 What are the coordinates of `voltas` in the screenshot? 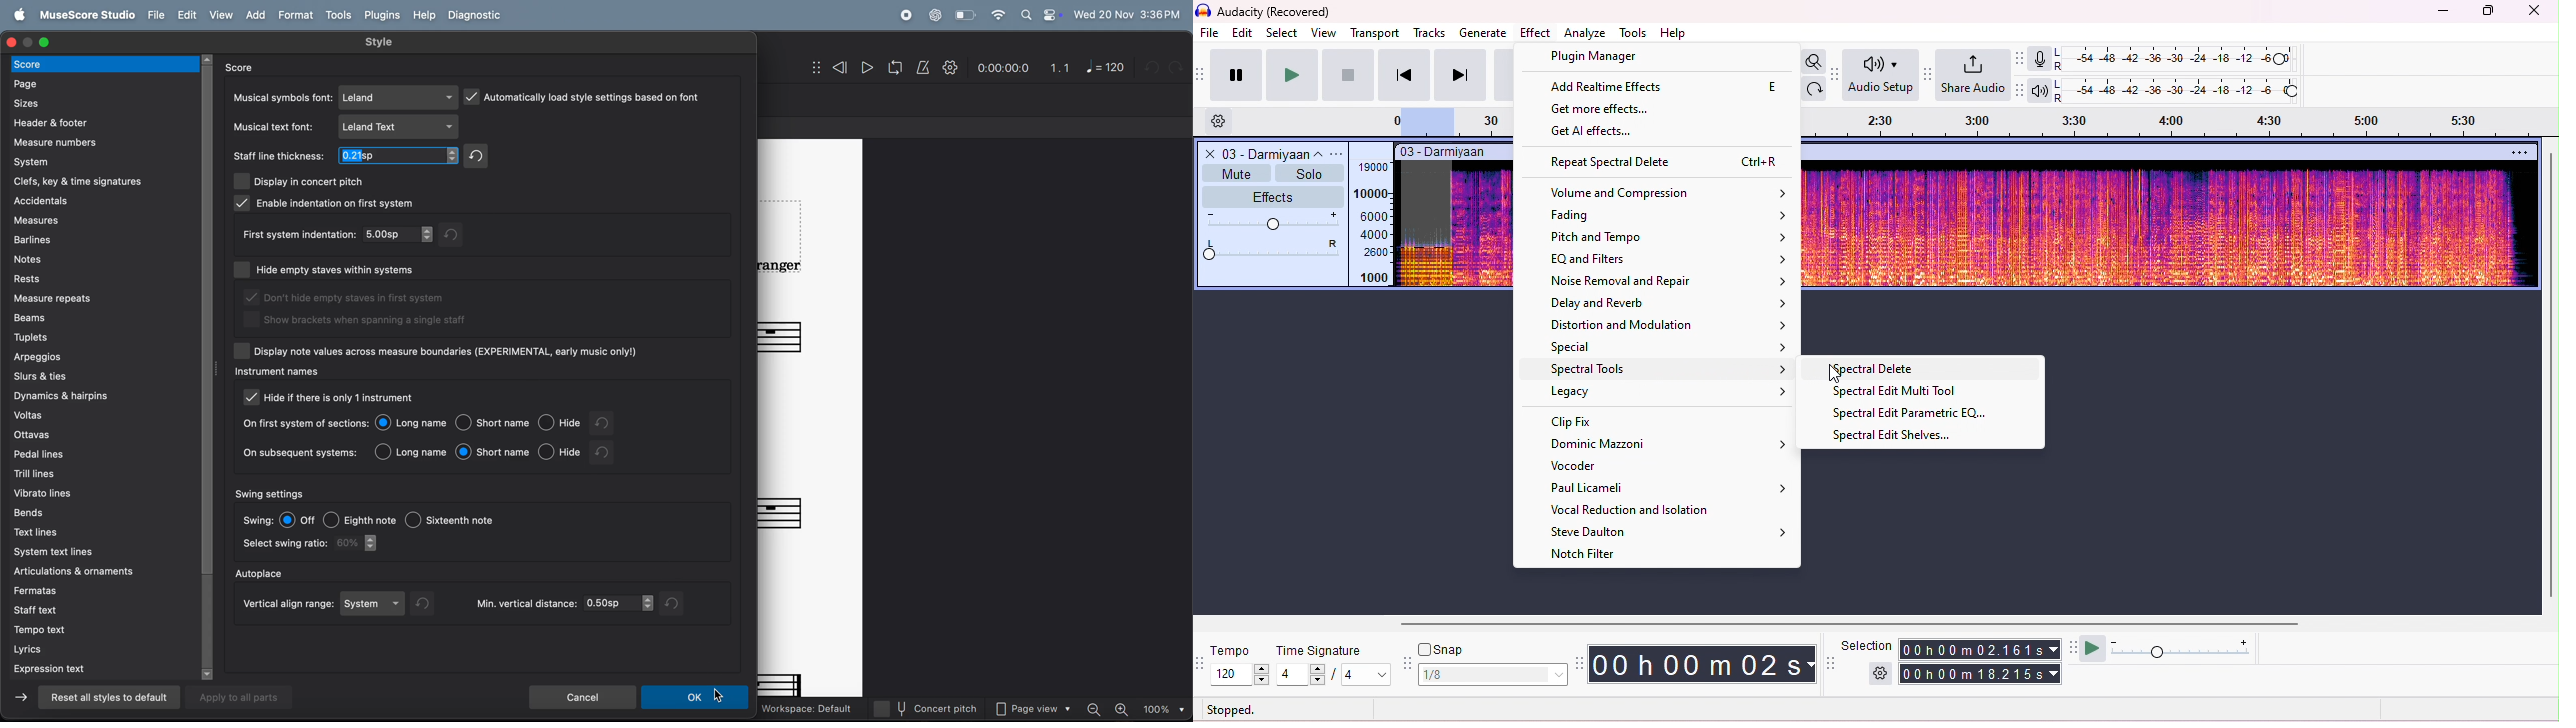 It's located at (100, 416).